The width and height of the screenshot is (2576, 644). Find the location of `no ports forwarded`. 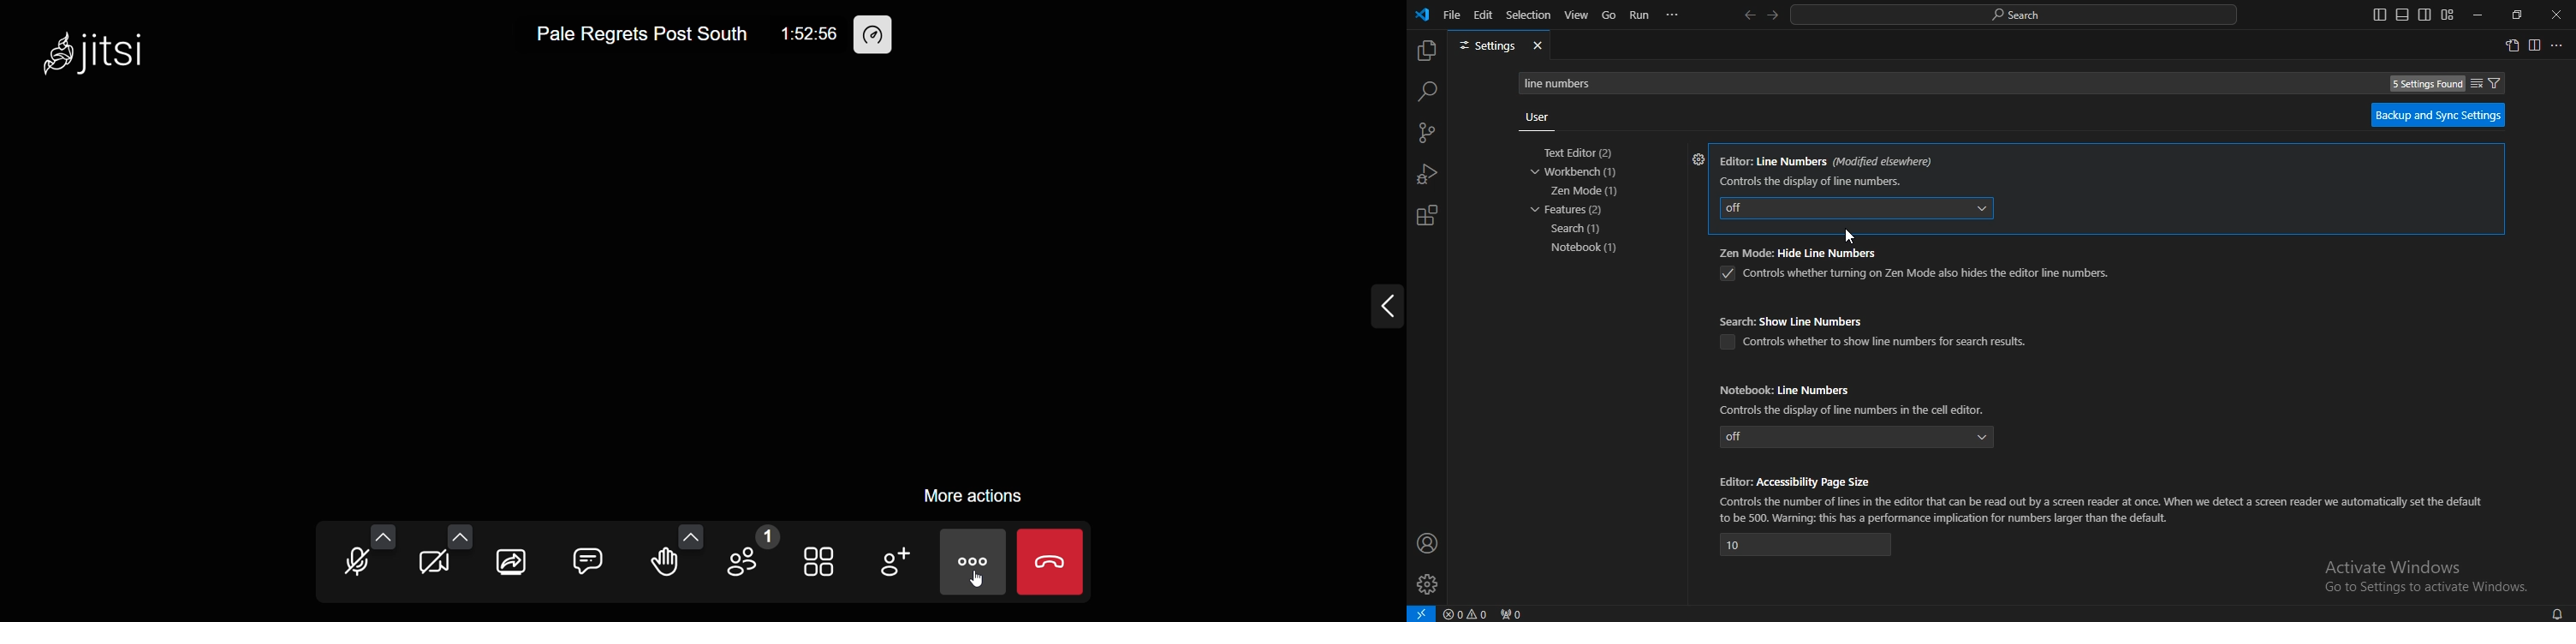

no ports forwarded is located at coordinates (1513, 613).